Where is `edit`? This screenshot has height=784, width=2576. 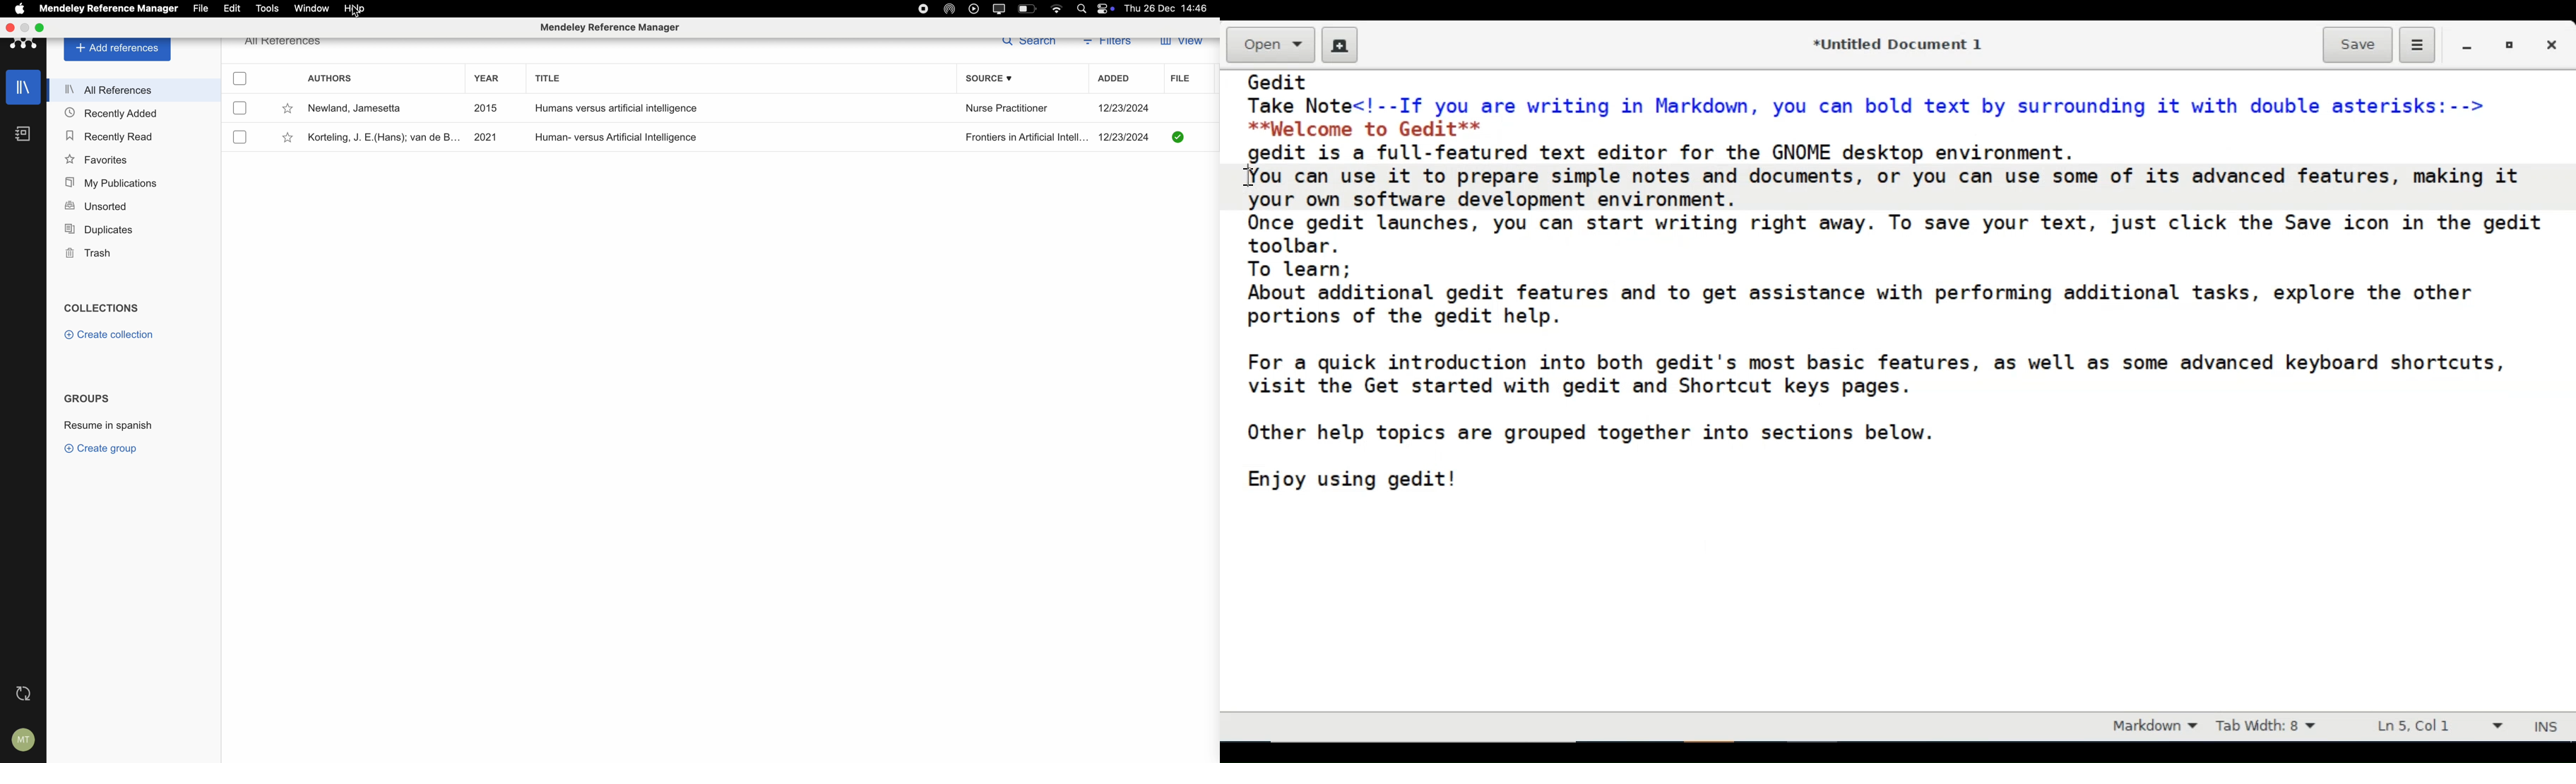 edit is located at coordinates (230, 8).